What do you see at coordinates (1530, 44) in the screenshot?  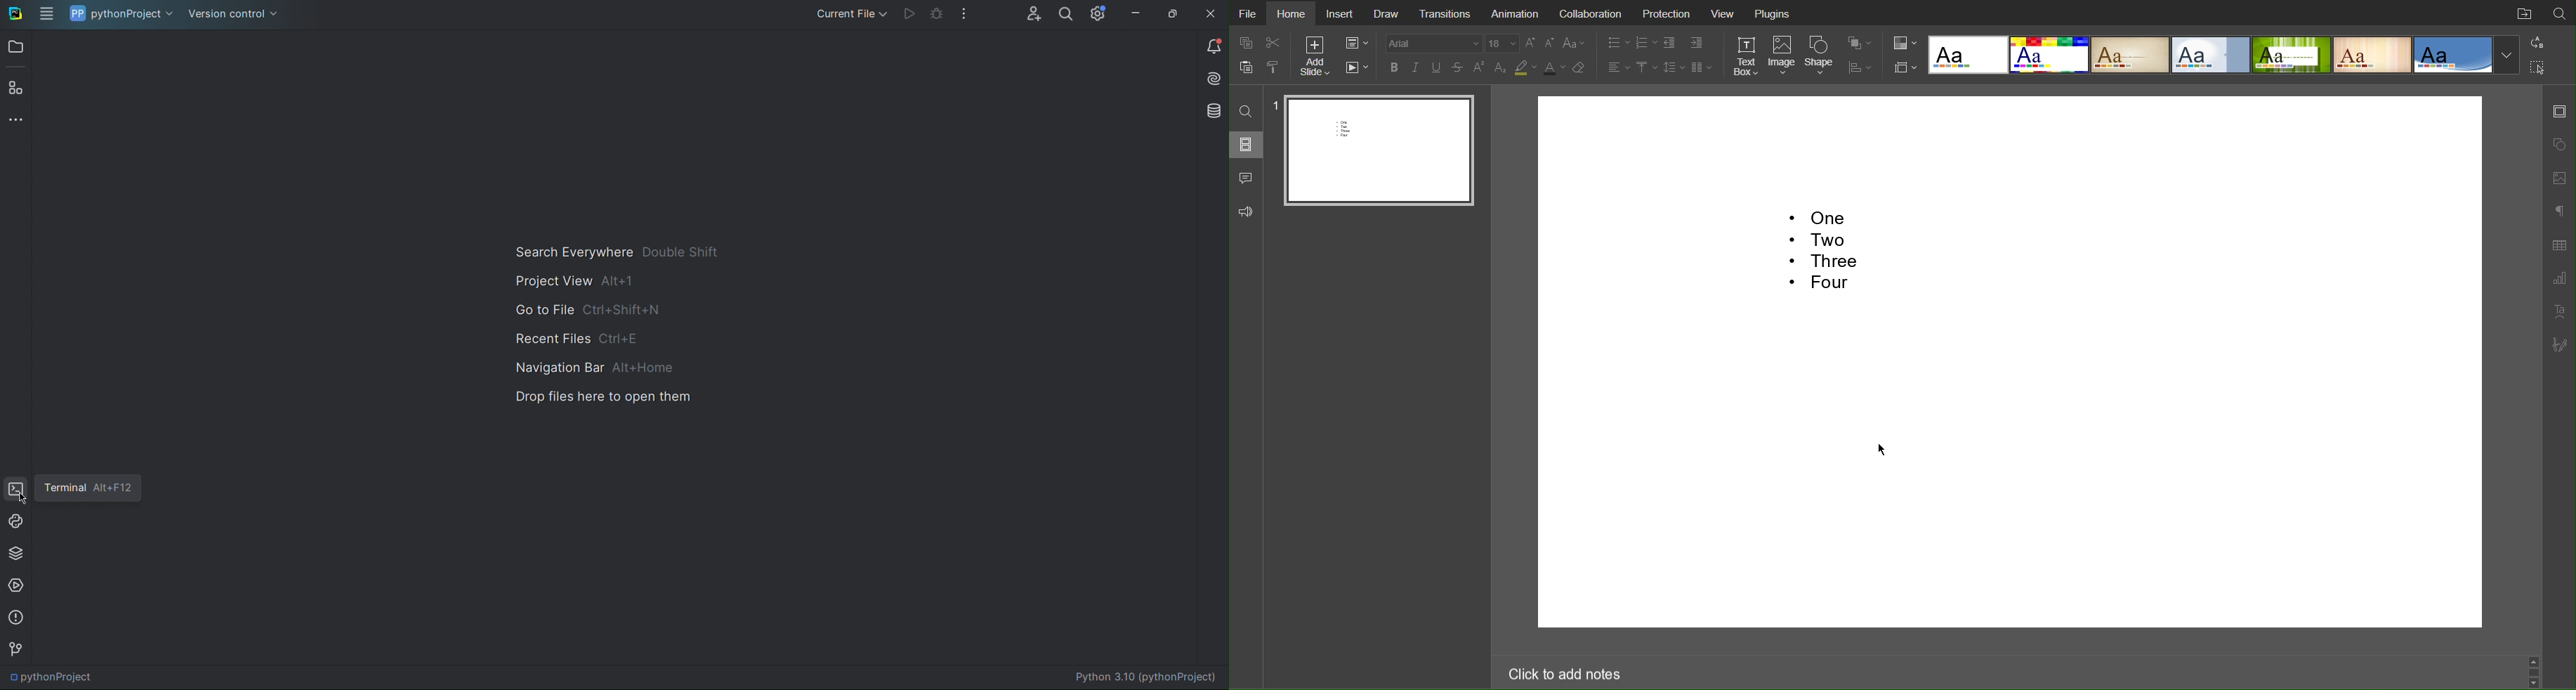 I see `Increase Font` at bounding box center [1530, 44].